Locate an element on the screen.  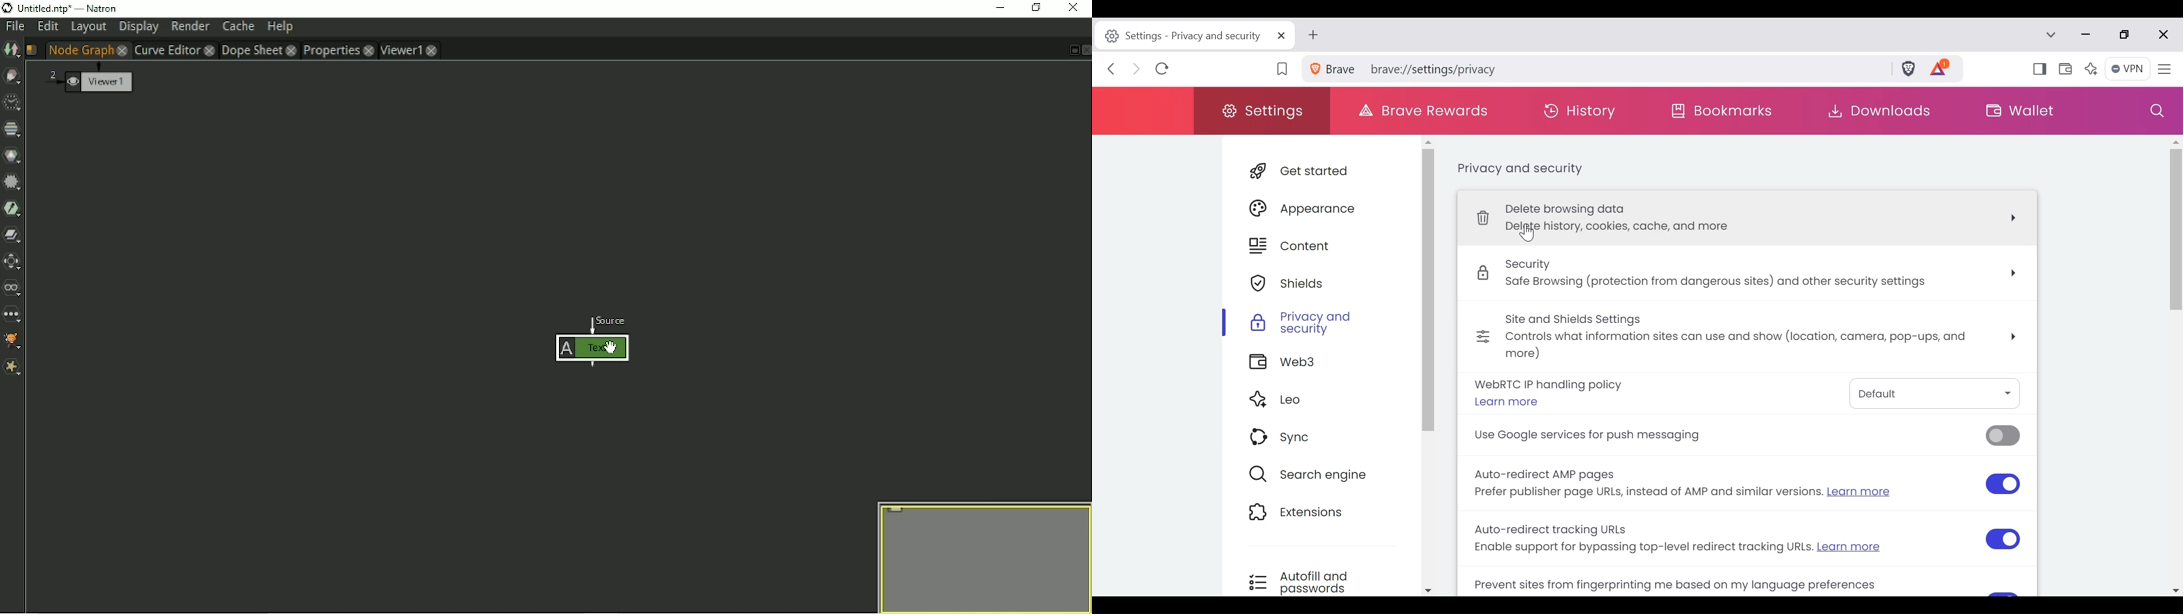
Scroll up is located at coordinates (1428, 140).